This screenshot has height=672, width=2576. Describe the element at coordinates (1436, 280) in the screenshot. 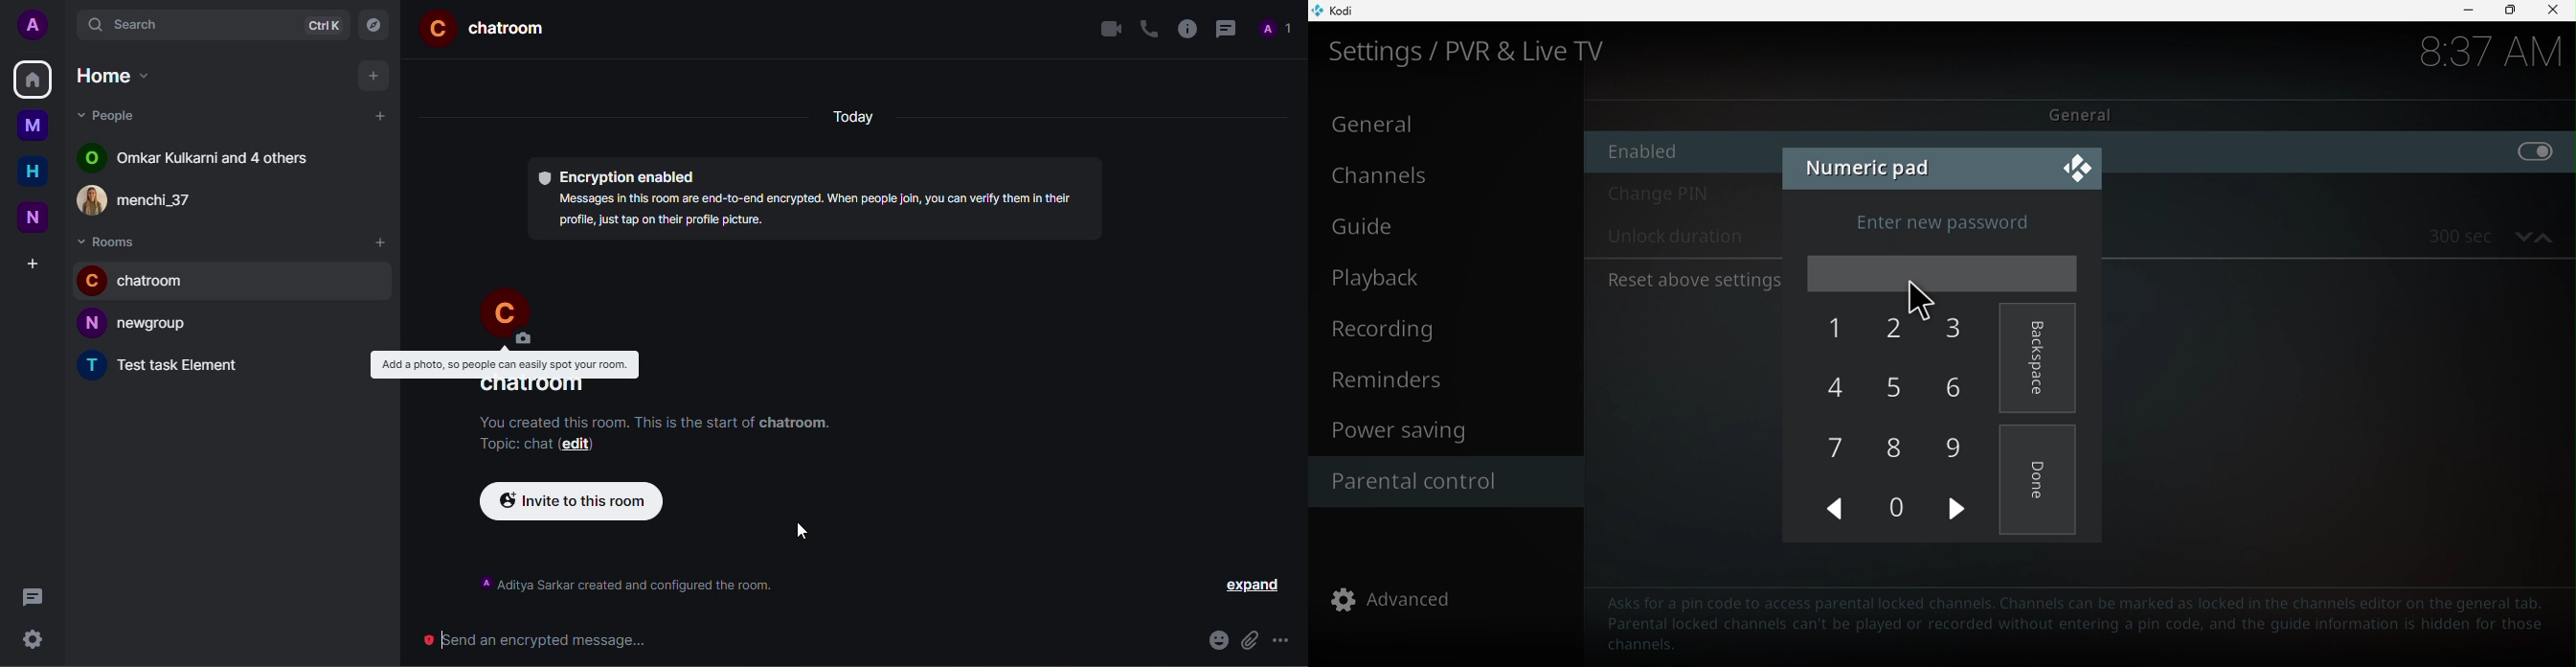

I see `Playback` at that location.